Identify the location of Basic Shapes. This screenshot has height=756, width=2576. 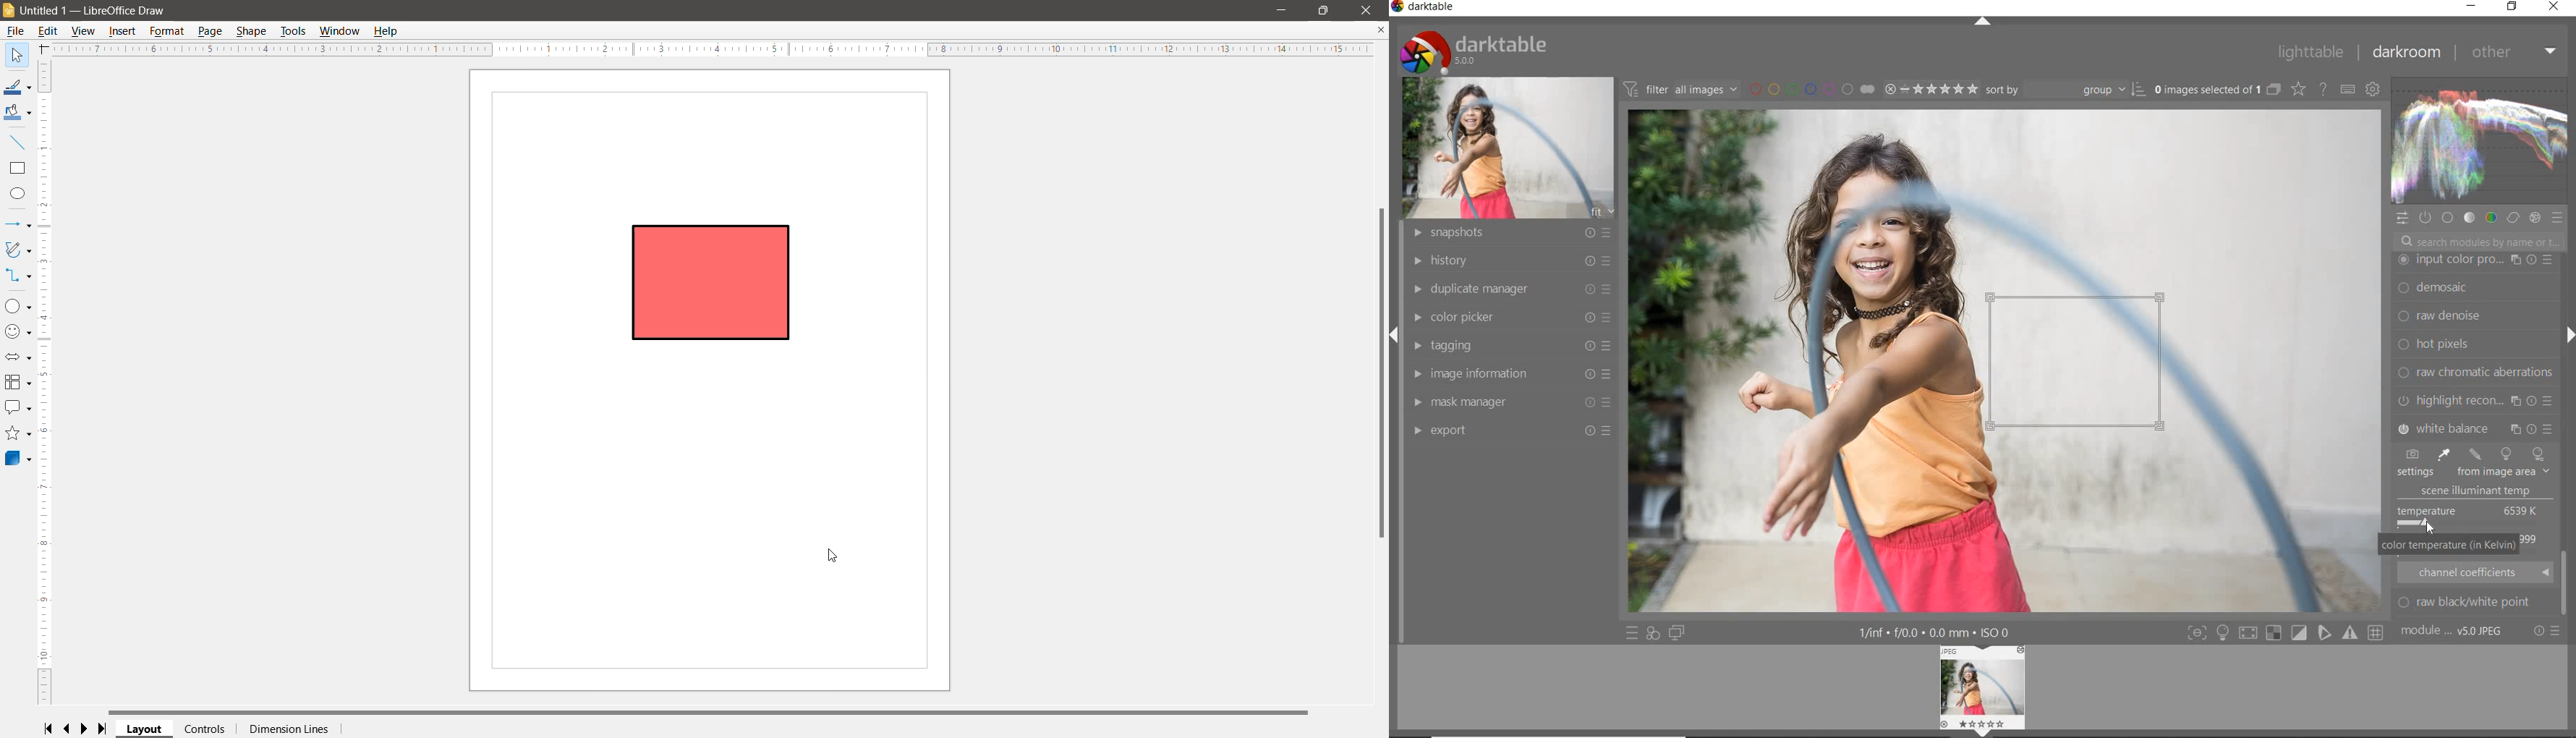
(18, 306).